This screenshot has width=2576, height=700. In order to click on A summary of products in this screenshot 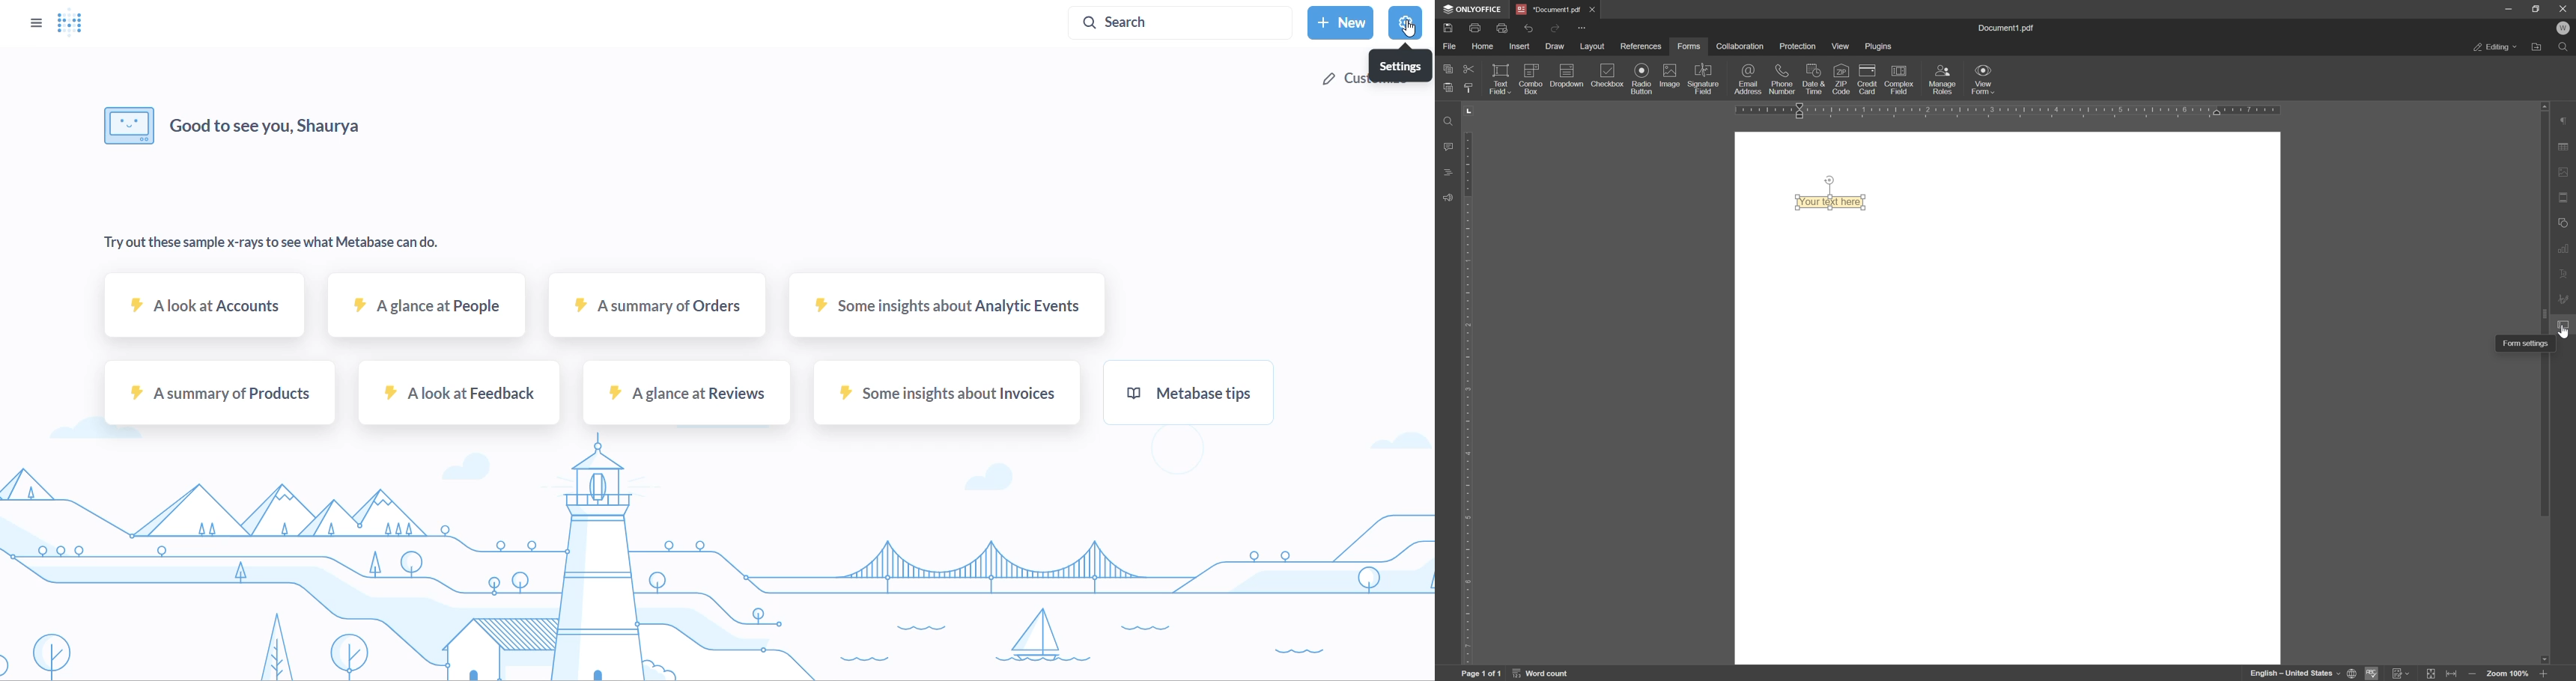, I will do `click(216, 397)`.